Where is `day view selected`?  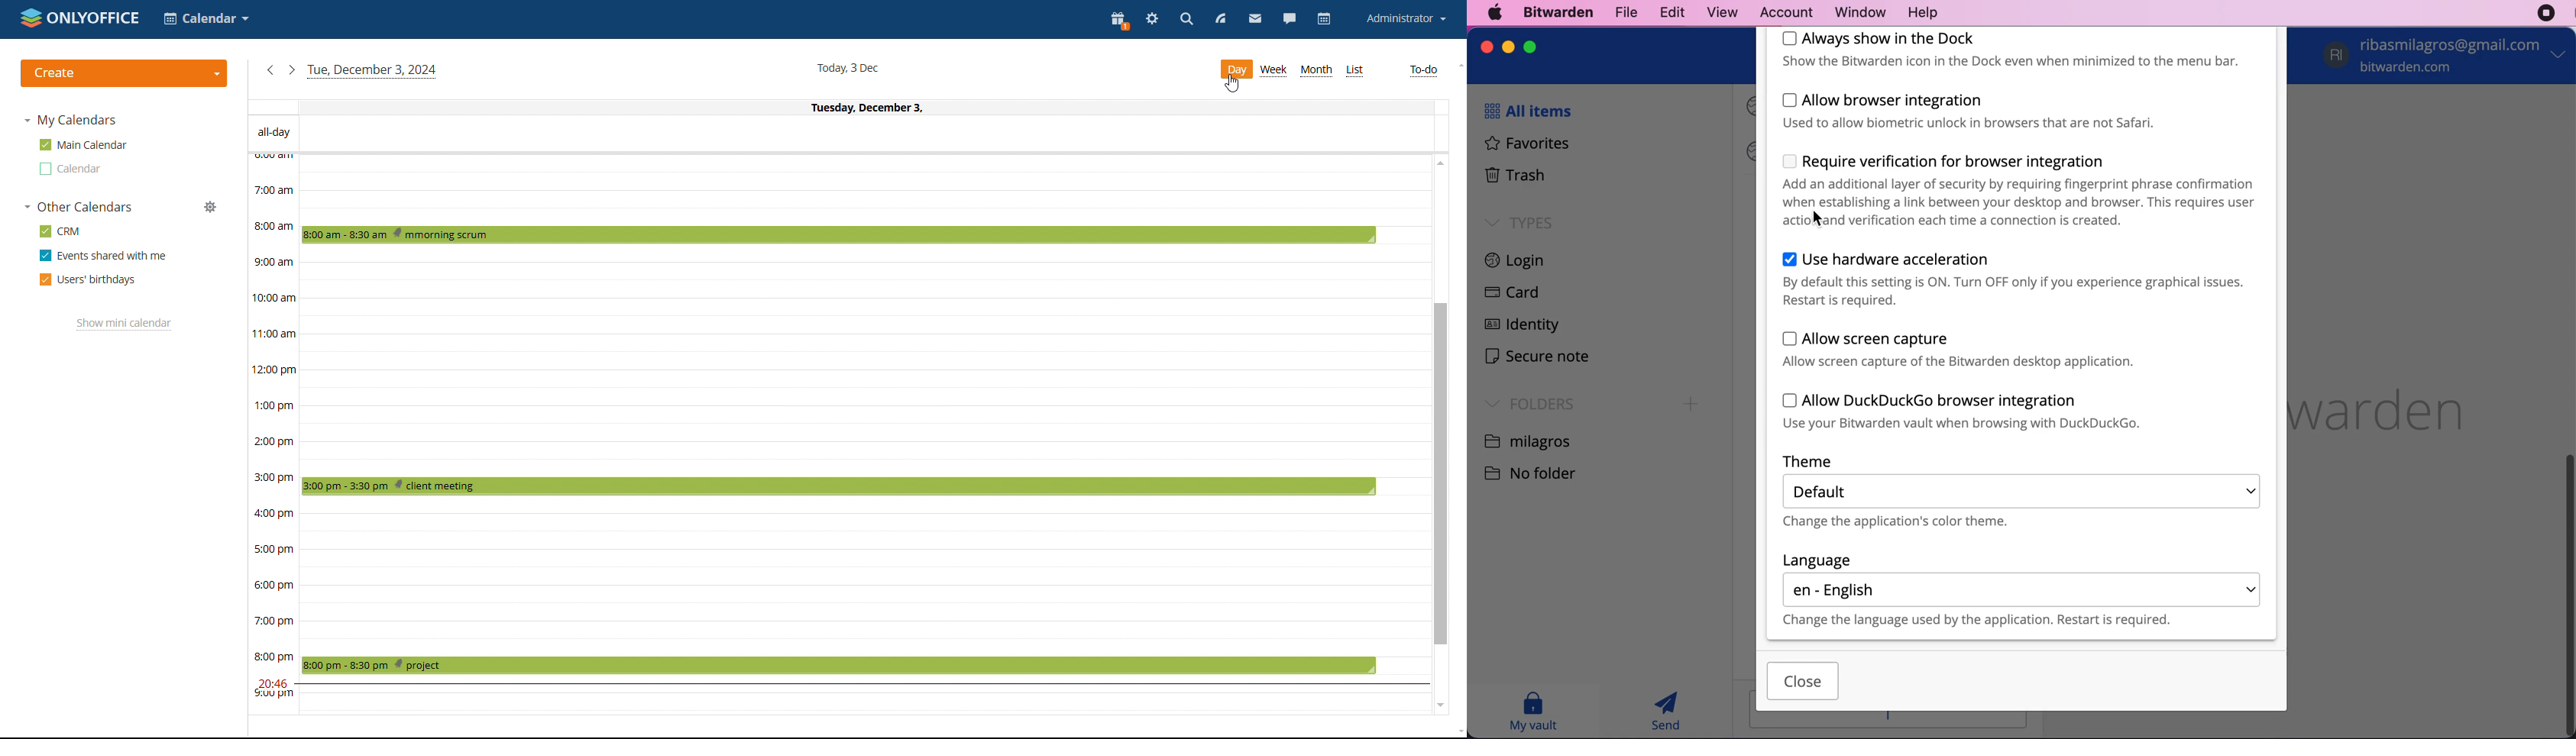 day view selected is located at coordinates (1236, 69).